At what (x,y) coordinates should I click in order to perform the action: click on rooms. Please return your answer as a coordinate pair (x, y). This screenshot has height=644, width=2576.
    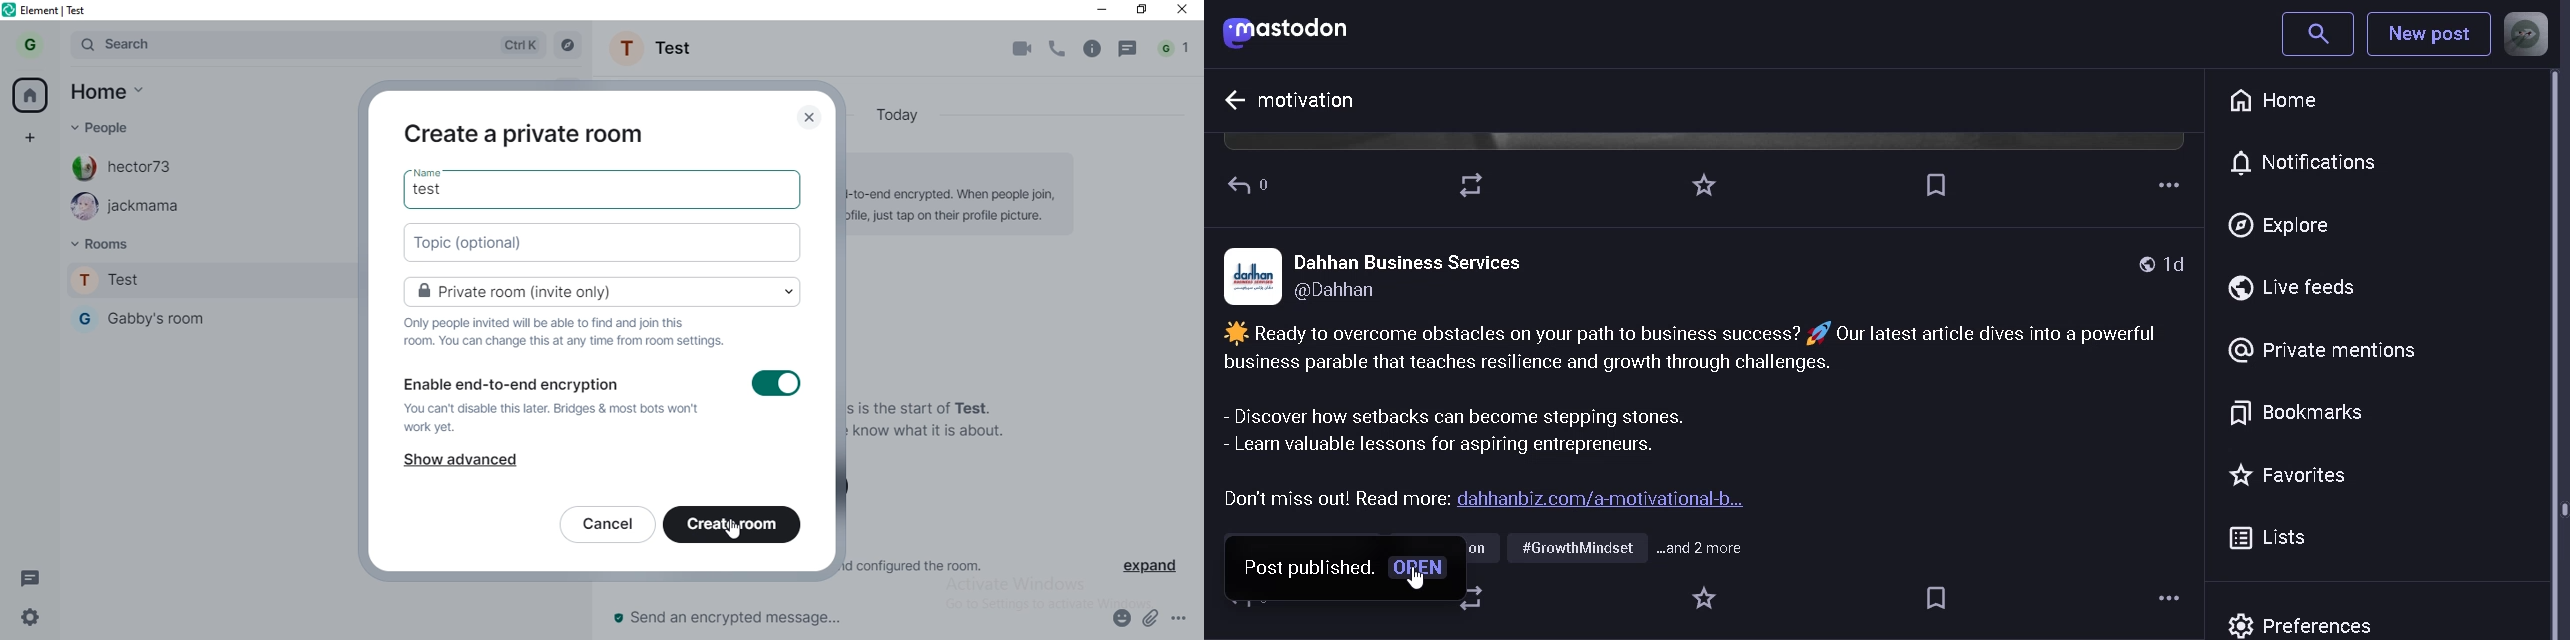
    Looking at the image, I should click on (117, 242).